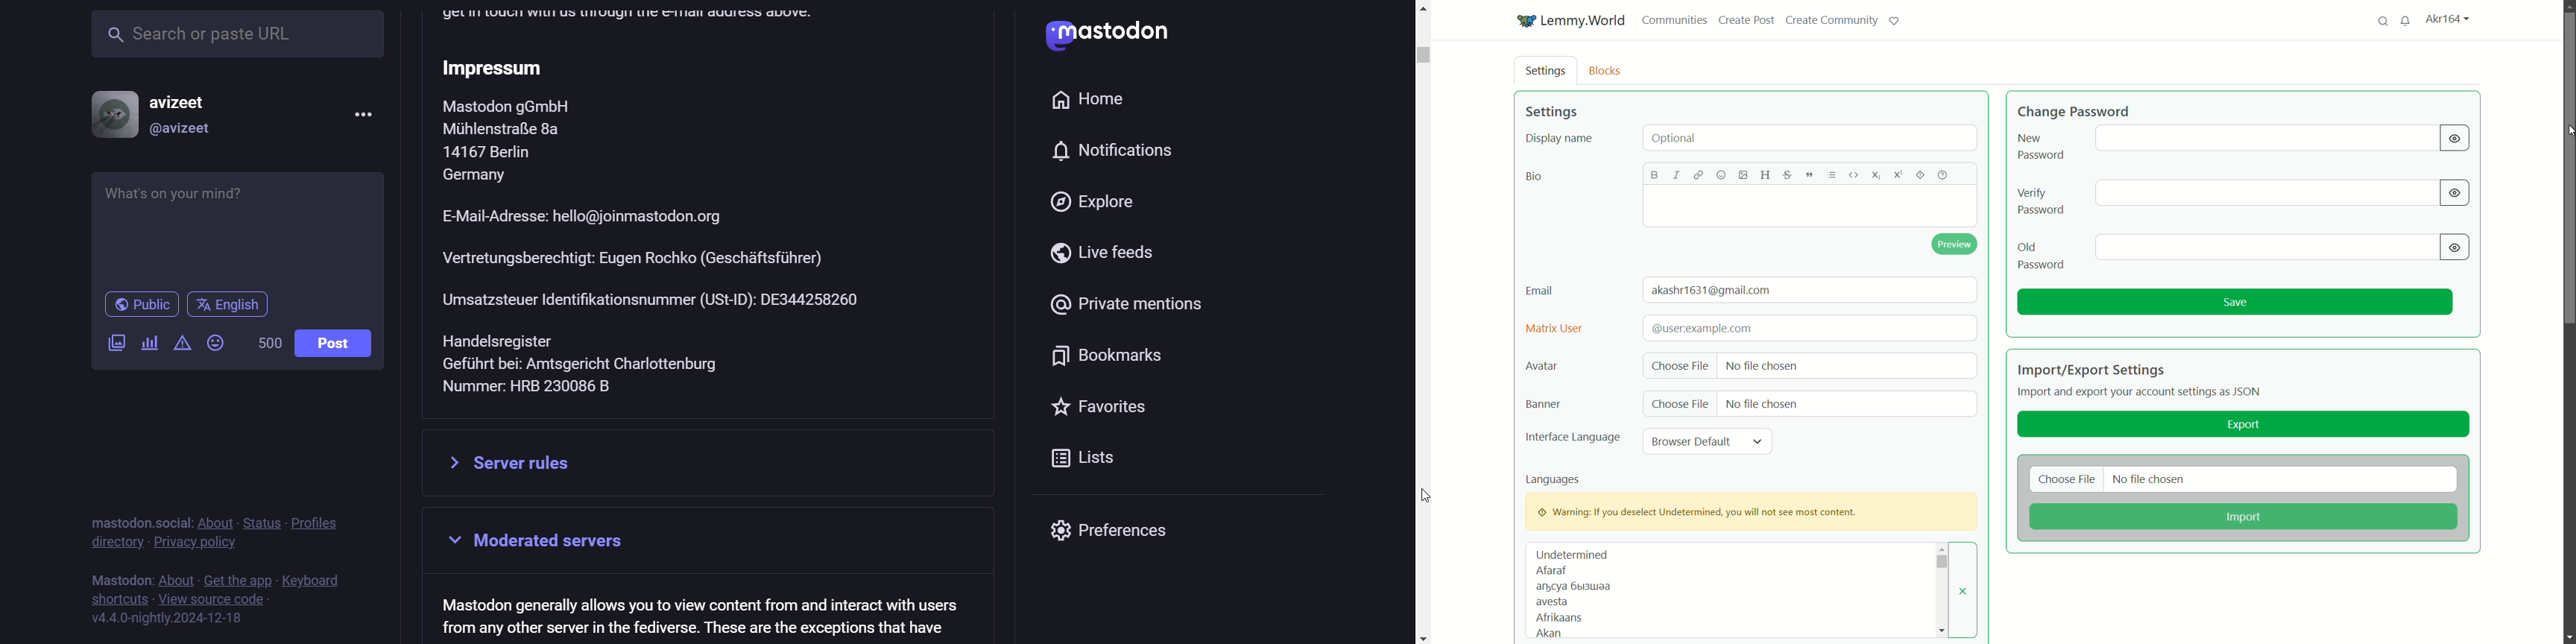 Image resolution: width=2576 pixels, height=644 pixels. I want to click on scroll down, so click(1413, 639).